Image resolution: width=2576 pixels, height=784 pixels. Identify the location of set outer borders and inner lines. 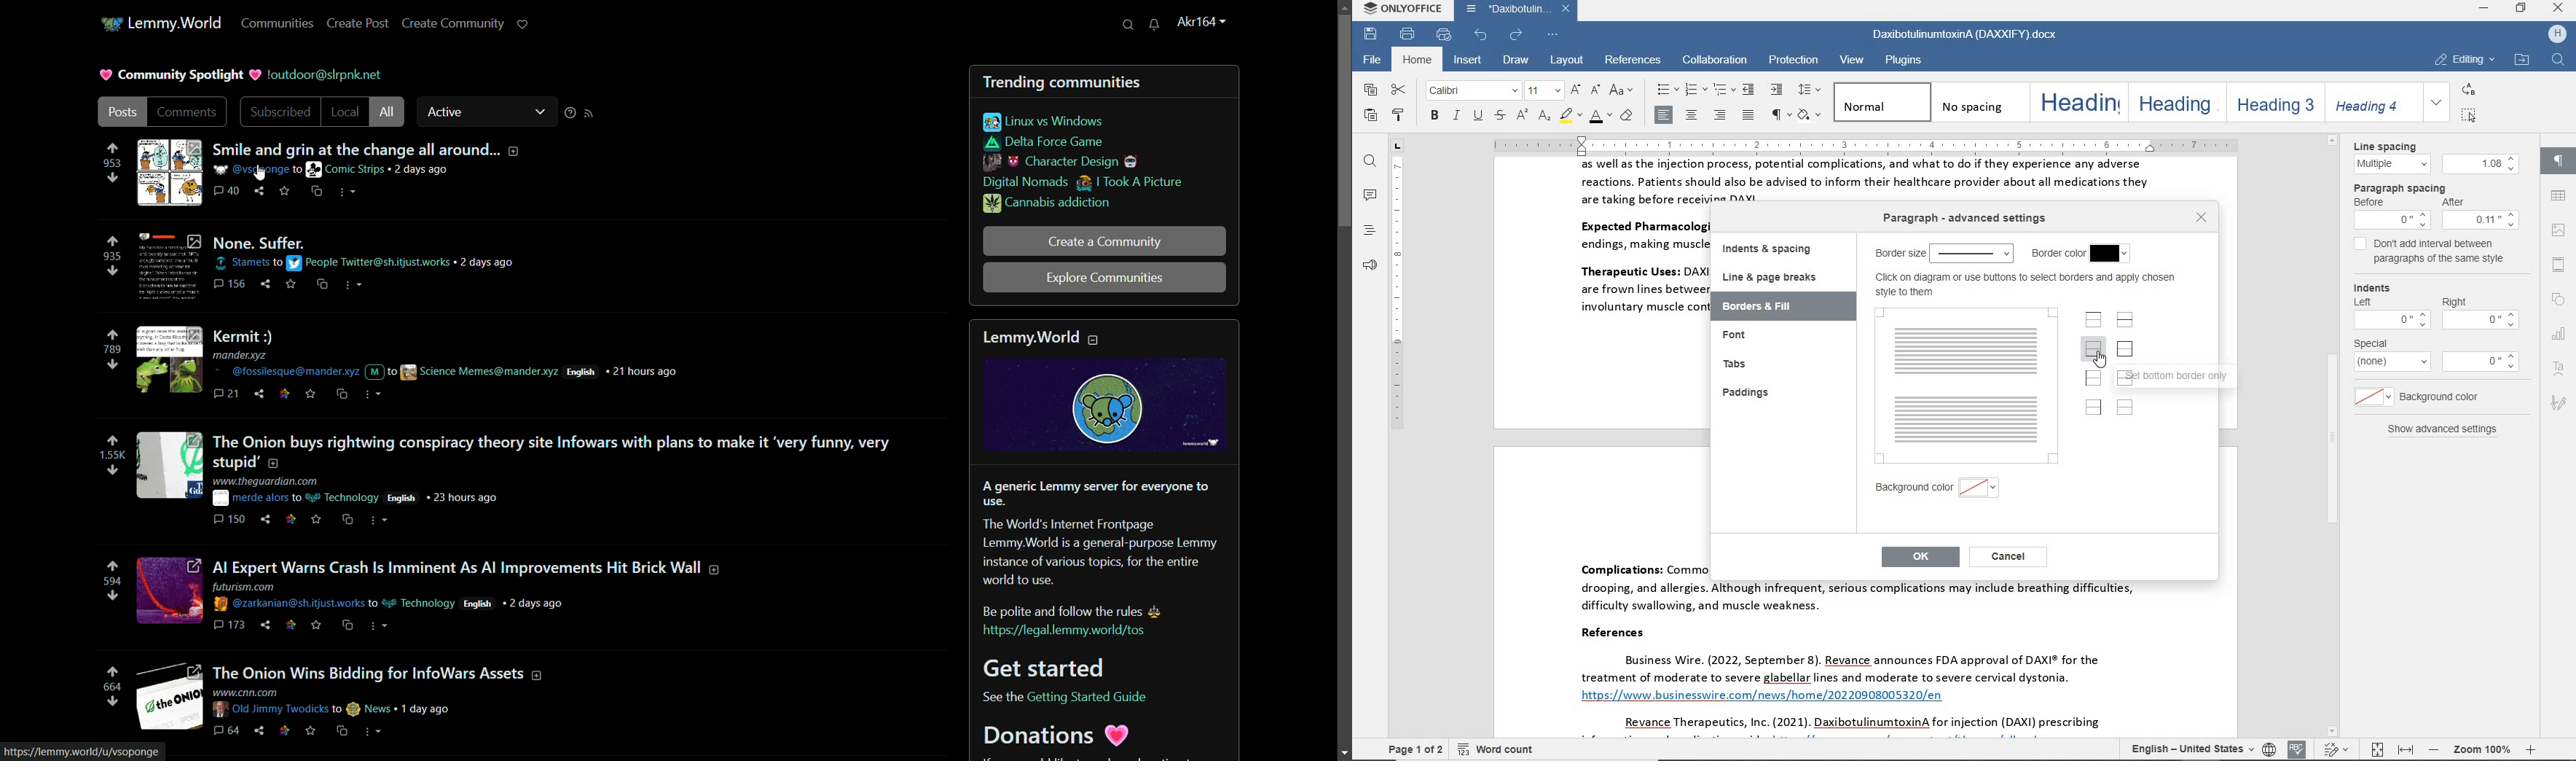
(2127, 376).